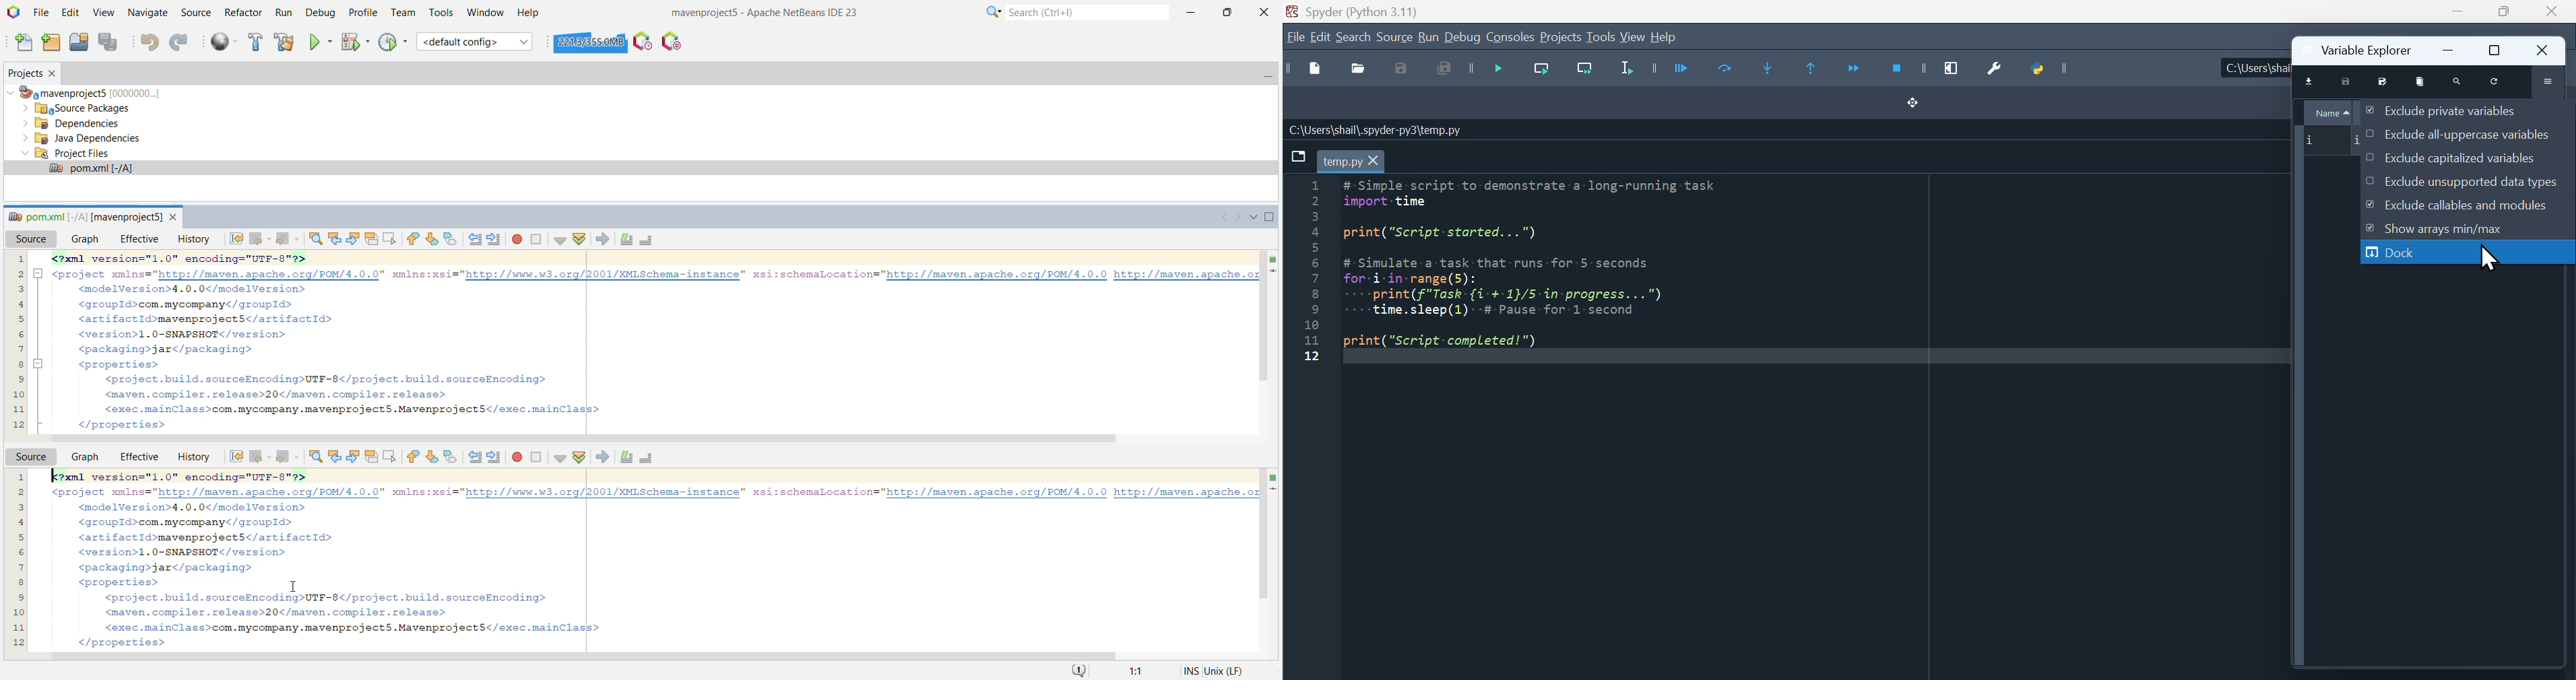 This screenshot has width=2576, height=700. What do you see at coordinates (2459, 80) in the screenshot?
I see `search variable names and types` at bounding box center [2459, 80].